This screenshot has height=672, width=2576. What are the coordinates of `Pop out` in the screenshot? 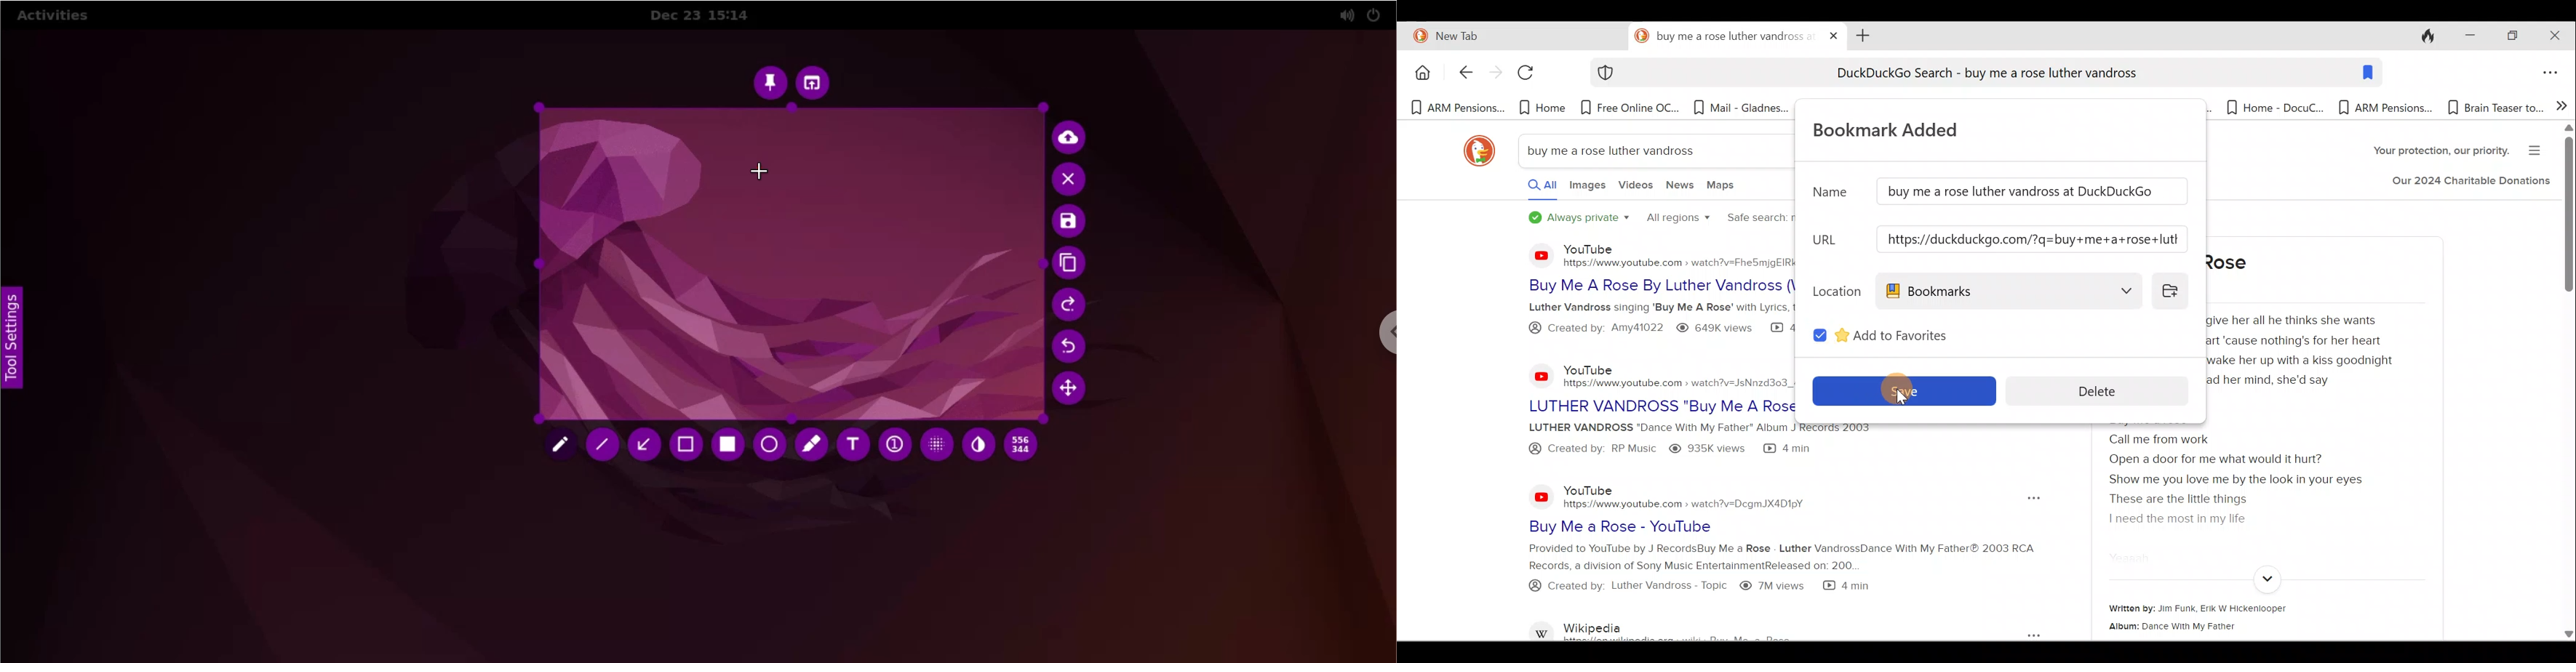 It's located at (2020, 634).